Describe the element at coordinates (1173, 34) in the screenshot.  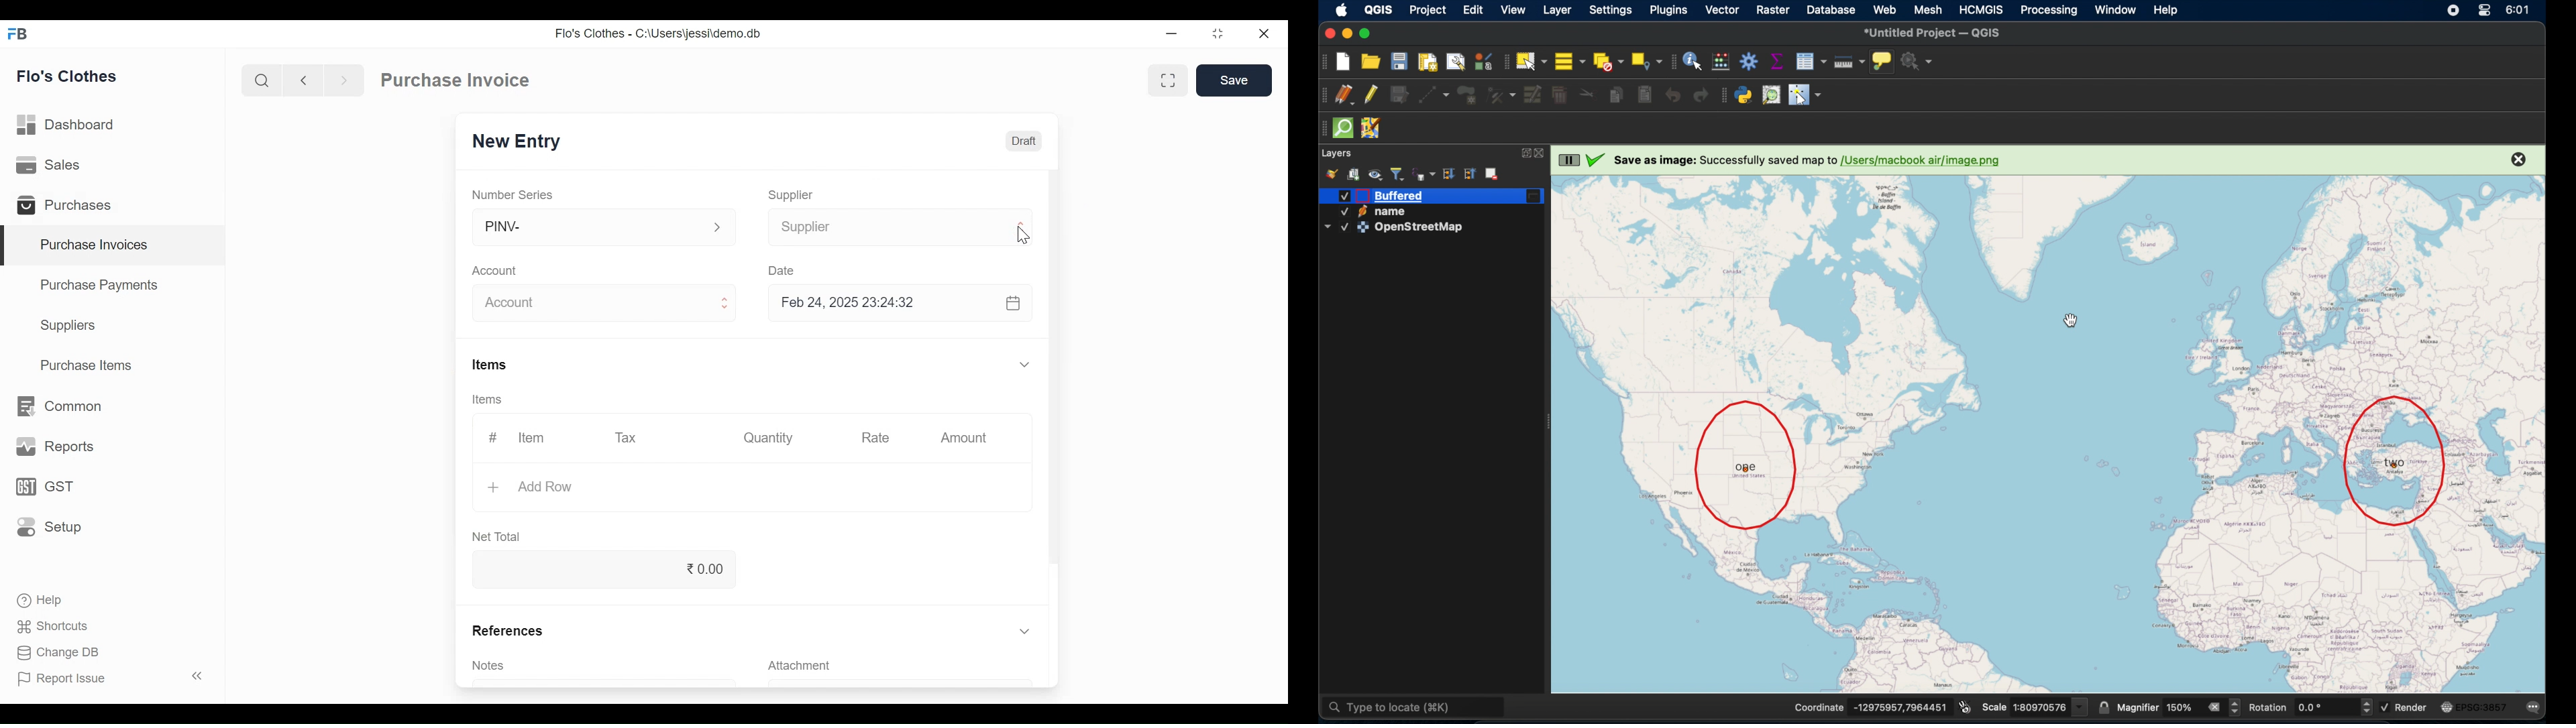
I see `minimize` at that location.